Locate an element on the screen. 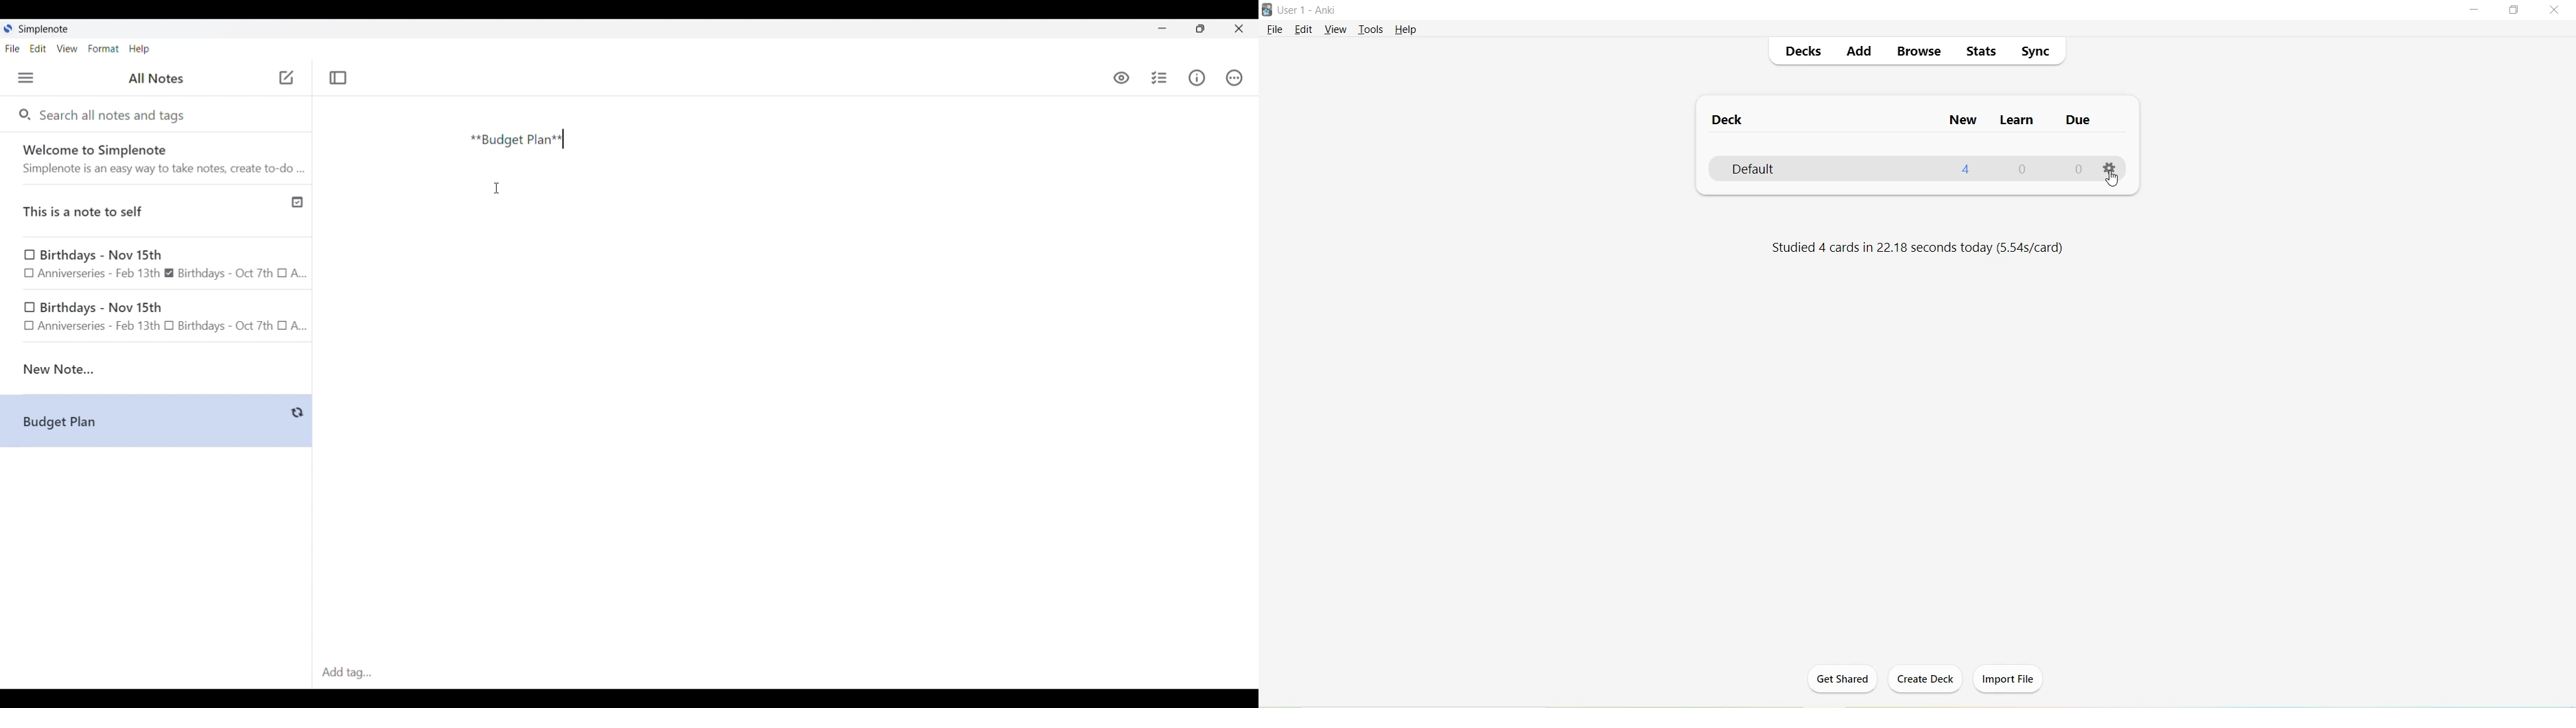 This screenshot has width=2576, height=728. Options is located at coordinates (2109, 166).